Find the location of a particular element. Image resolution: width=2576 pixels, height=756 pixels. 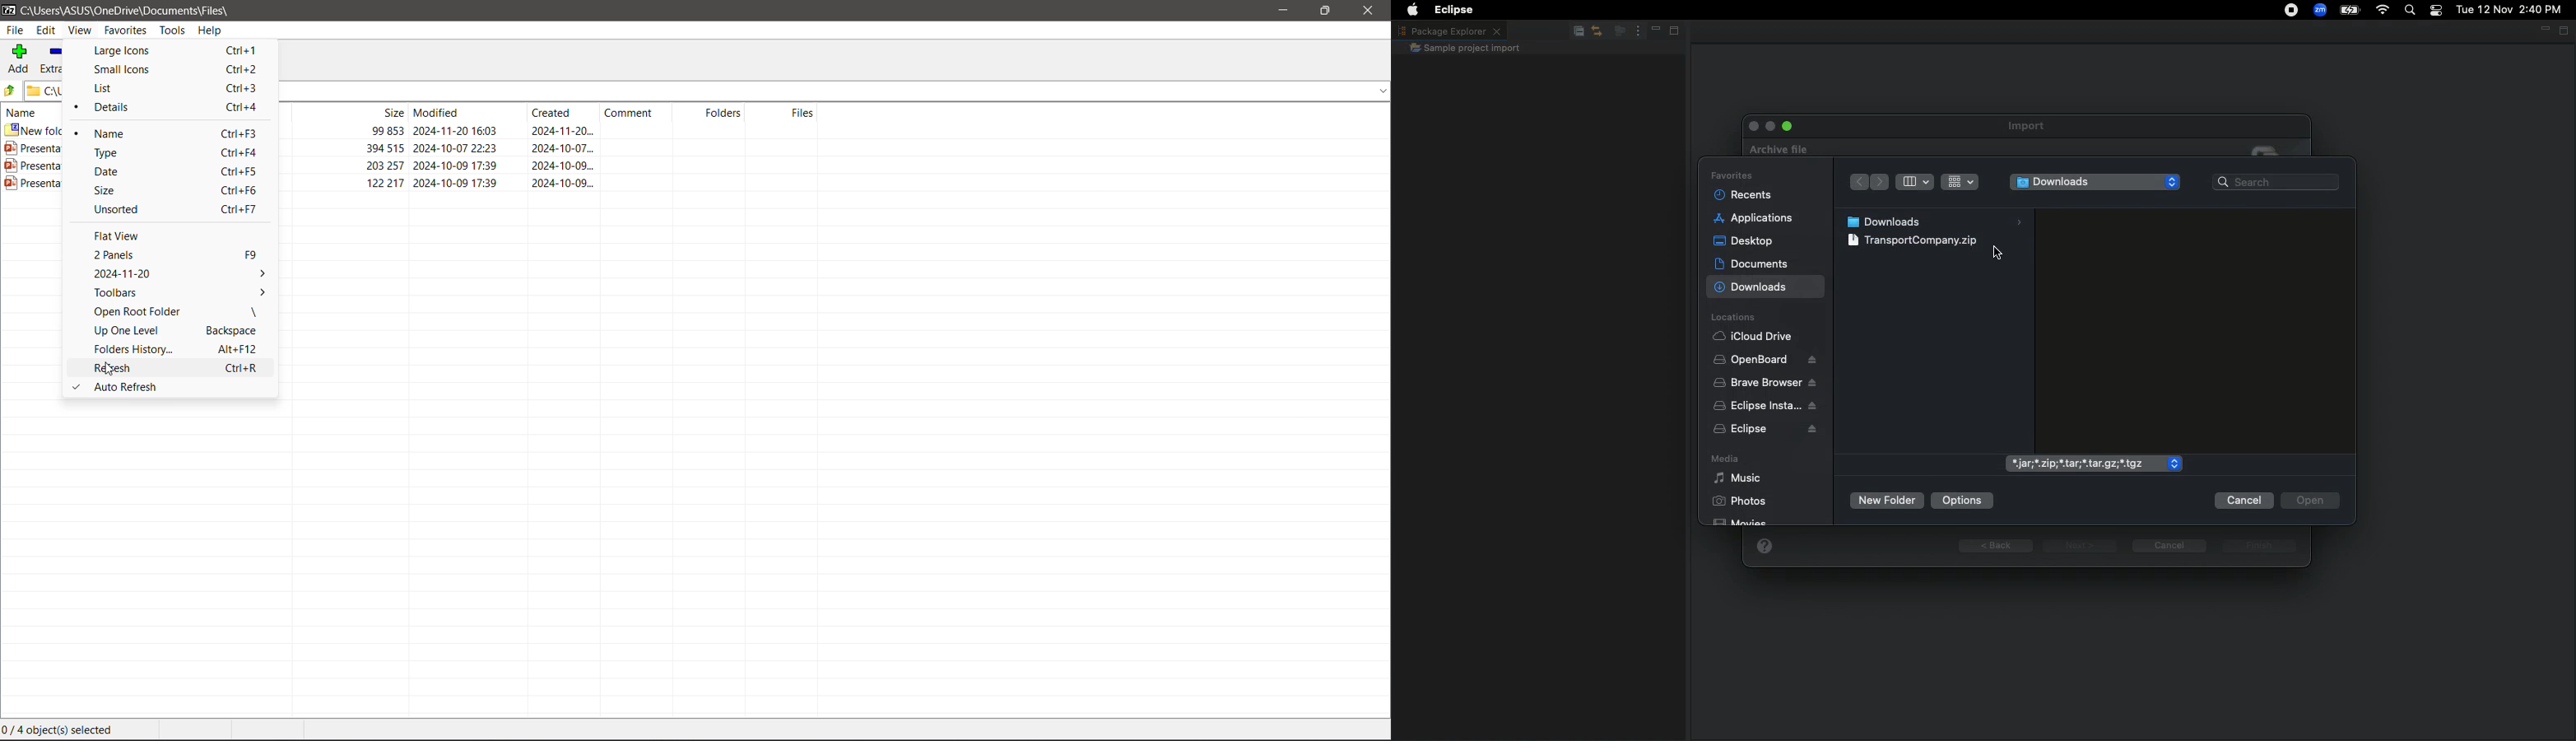

Help is located at coordinates (1764, 544).